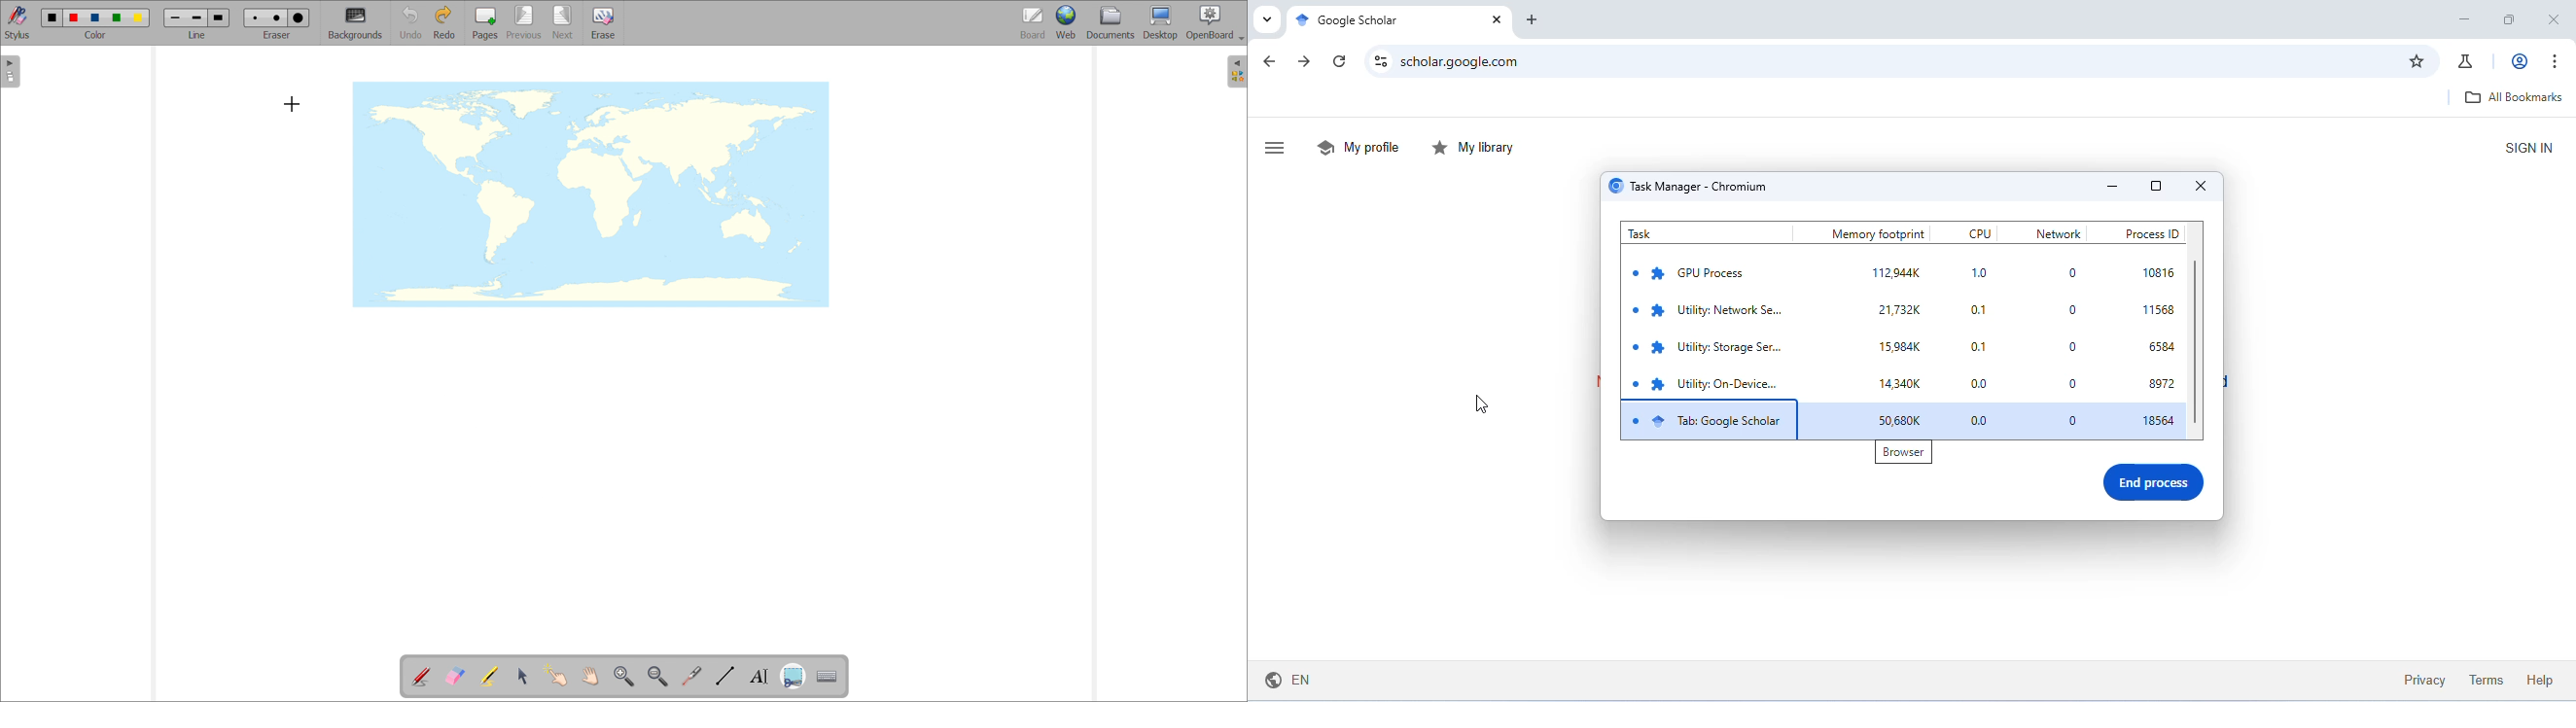 The image size is (2576, 728). Describe the element at coordinates (1886, 61) in the screenshot. I see `scholar.google.com` at that location.